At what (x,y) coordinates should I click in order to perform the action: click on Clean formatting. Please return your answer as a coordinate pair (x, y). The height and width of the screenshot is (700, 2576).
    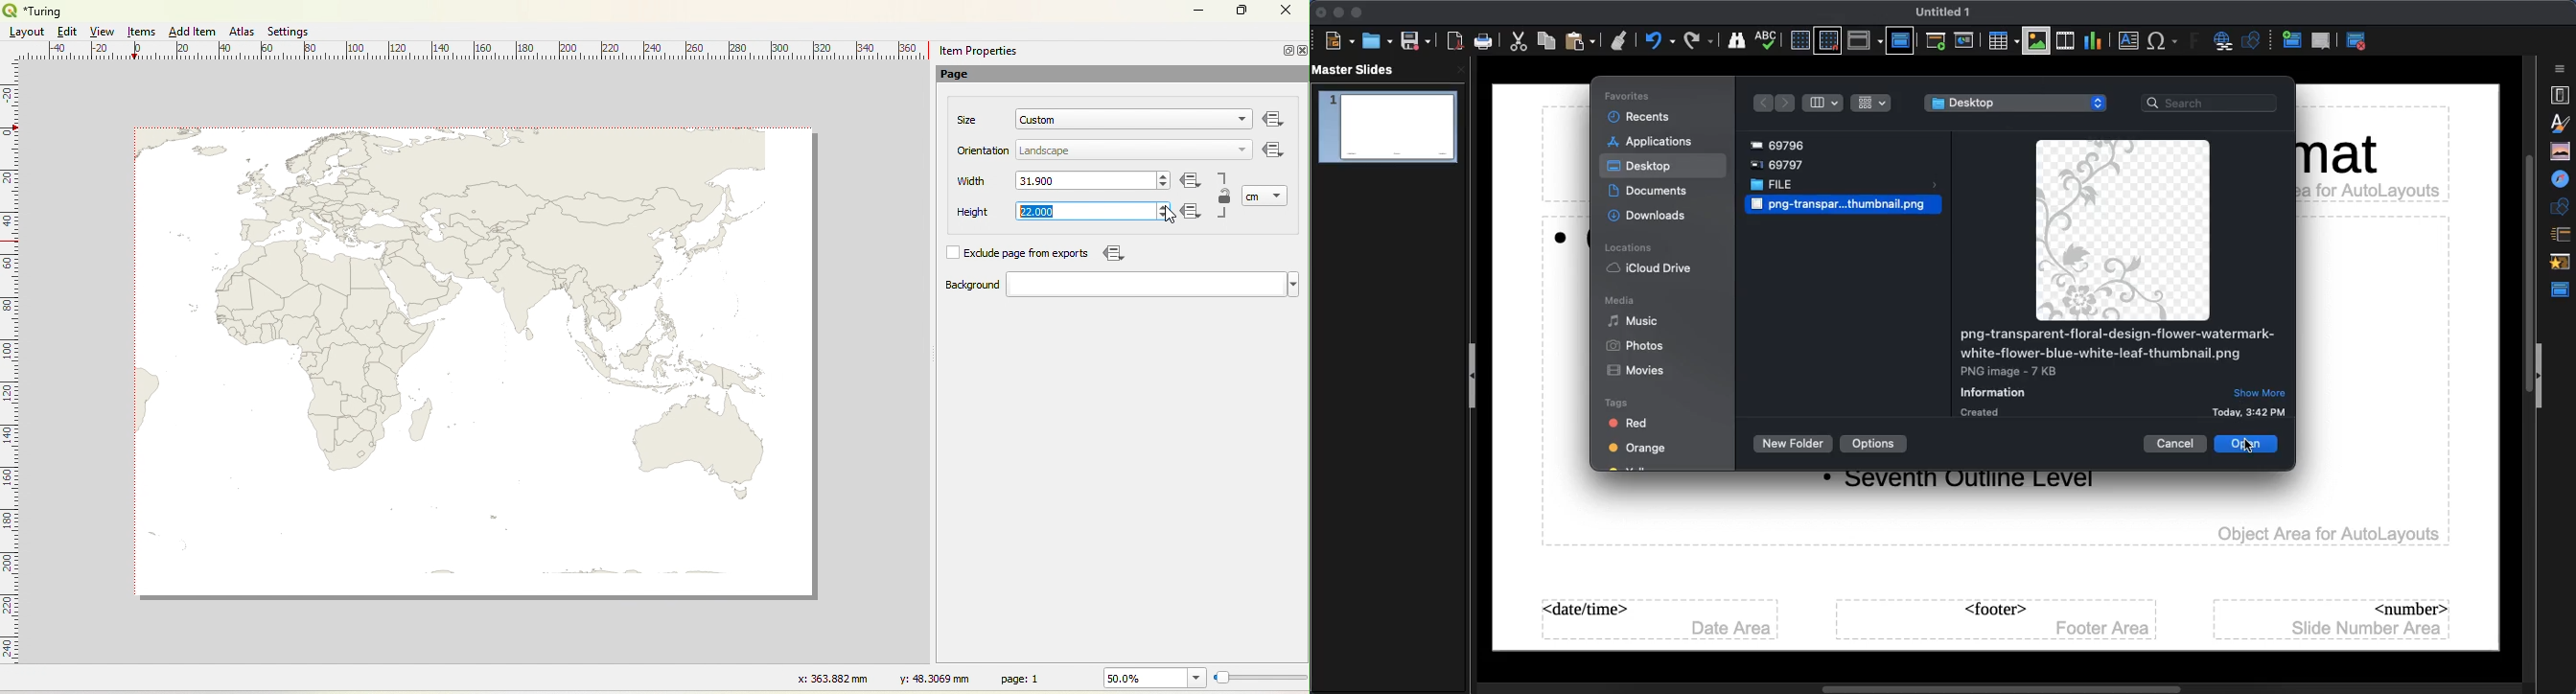
    Looking at the image, I should click on (1619, 41).